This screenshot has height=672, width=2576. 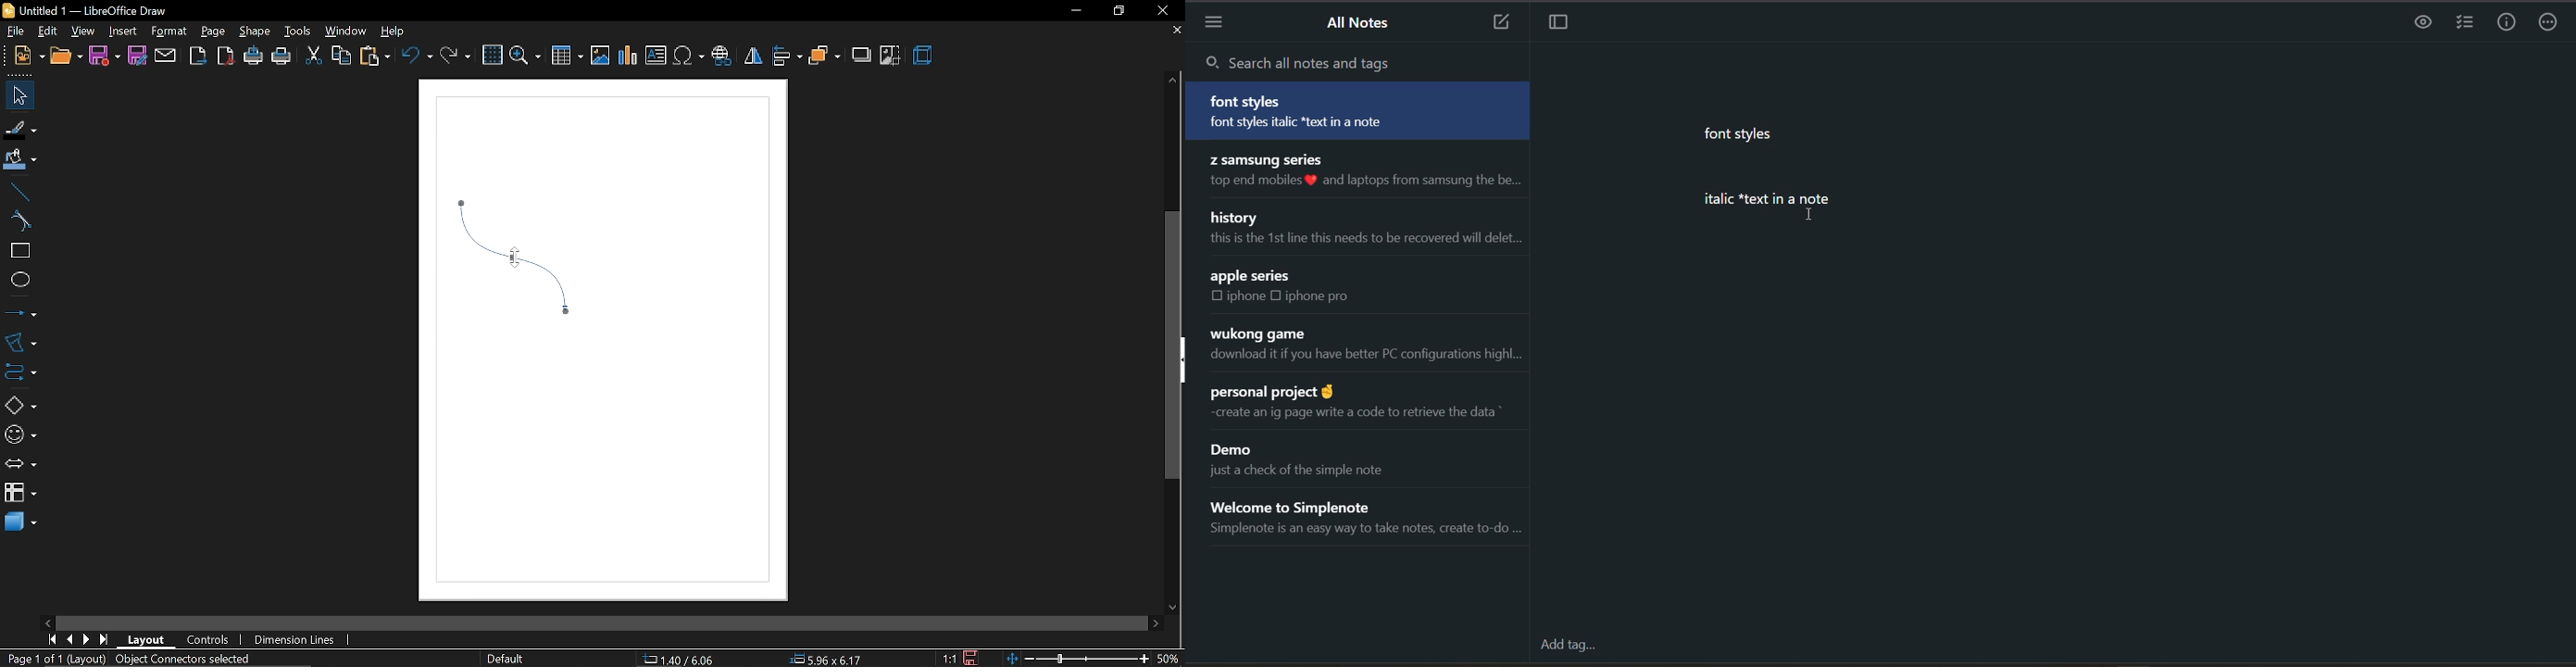 What do you see at coordinates (213, 29) in the screenshot?
I see `page` at bounding box center [213, 29].